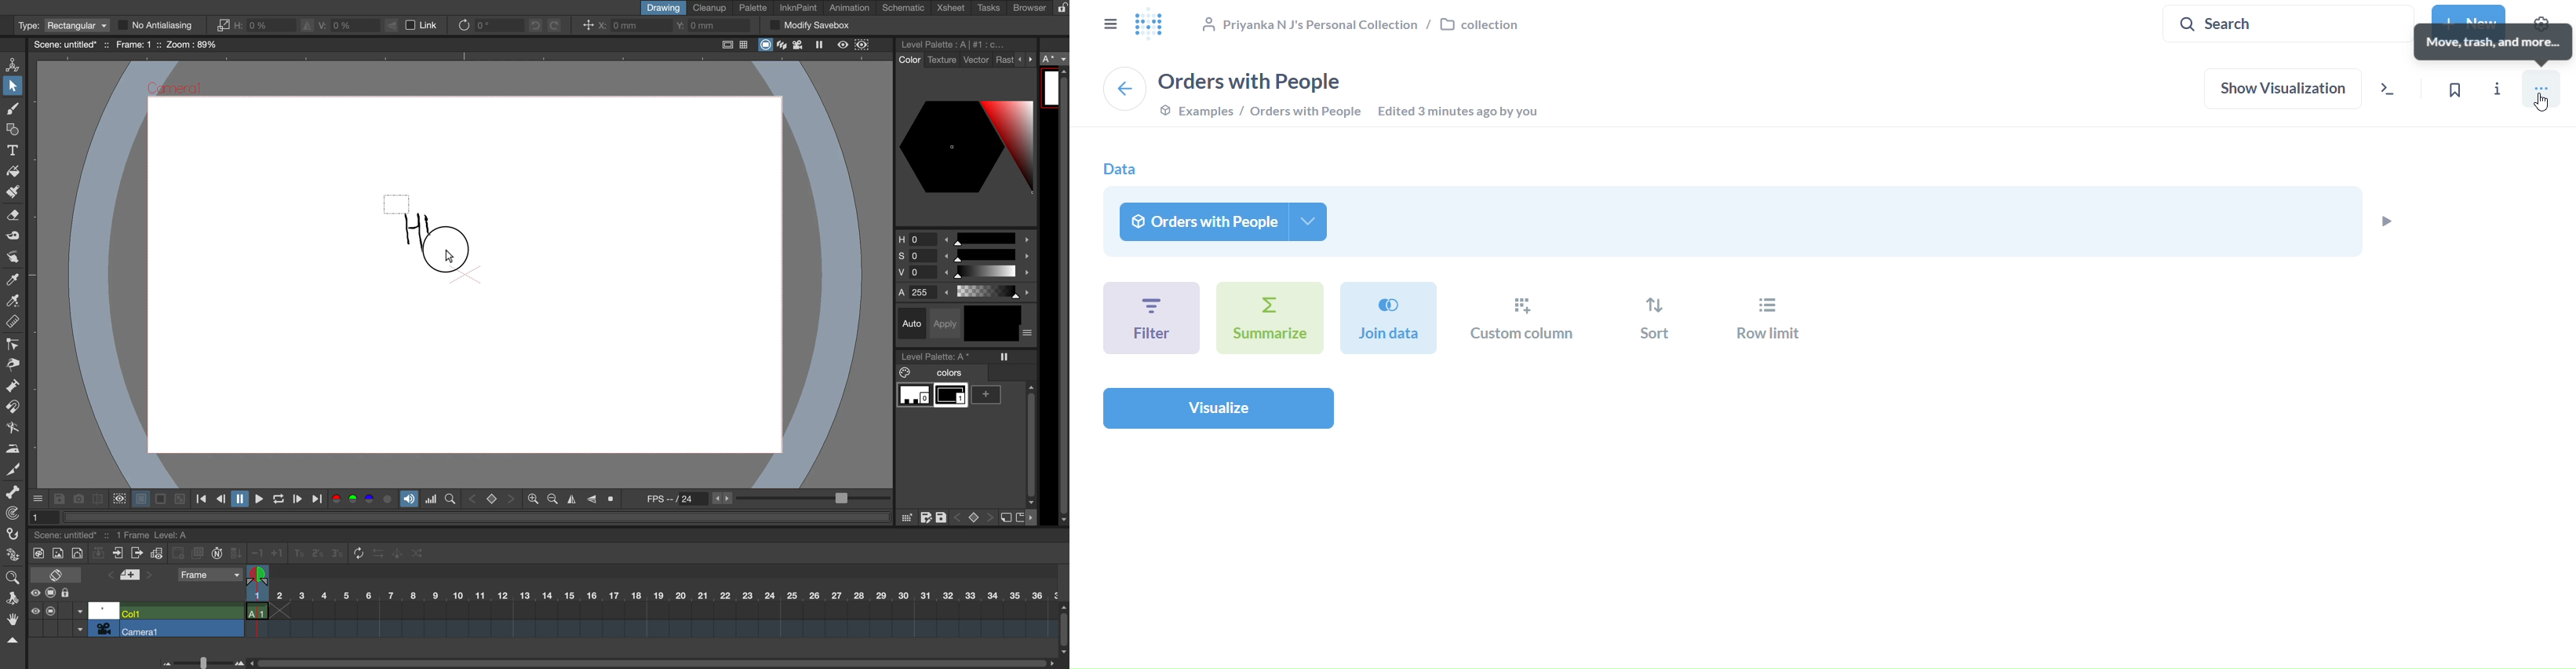 The width and height of the screenshot is (2576, 672). I want to click on colors, so click(363, 500).